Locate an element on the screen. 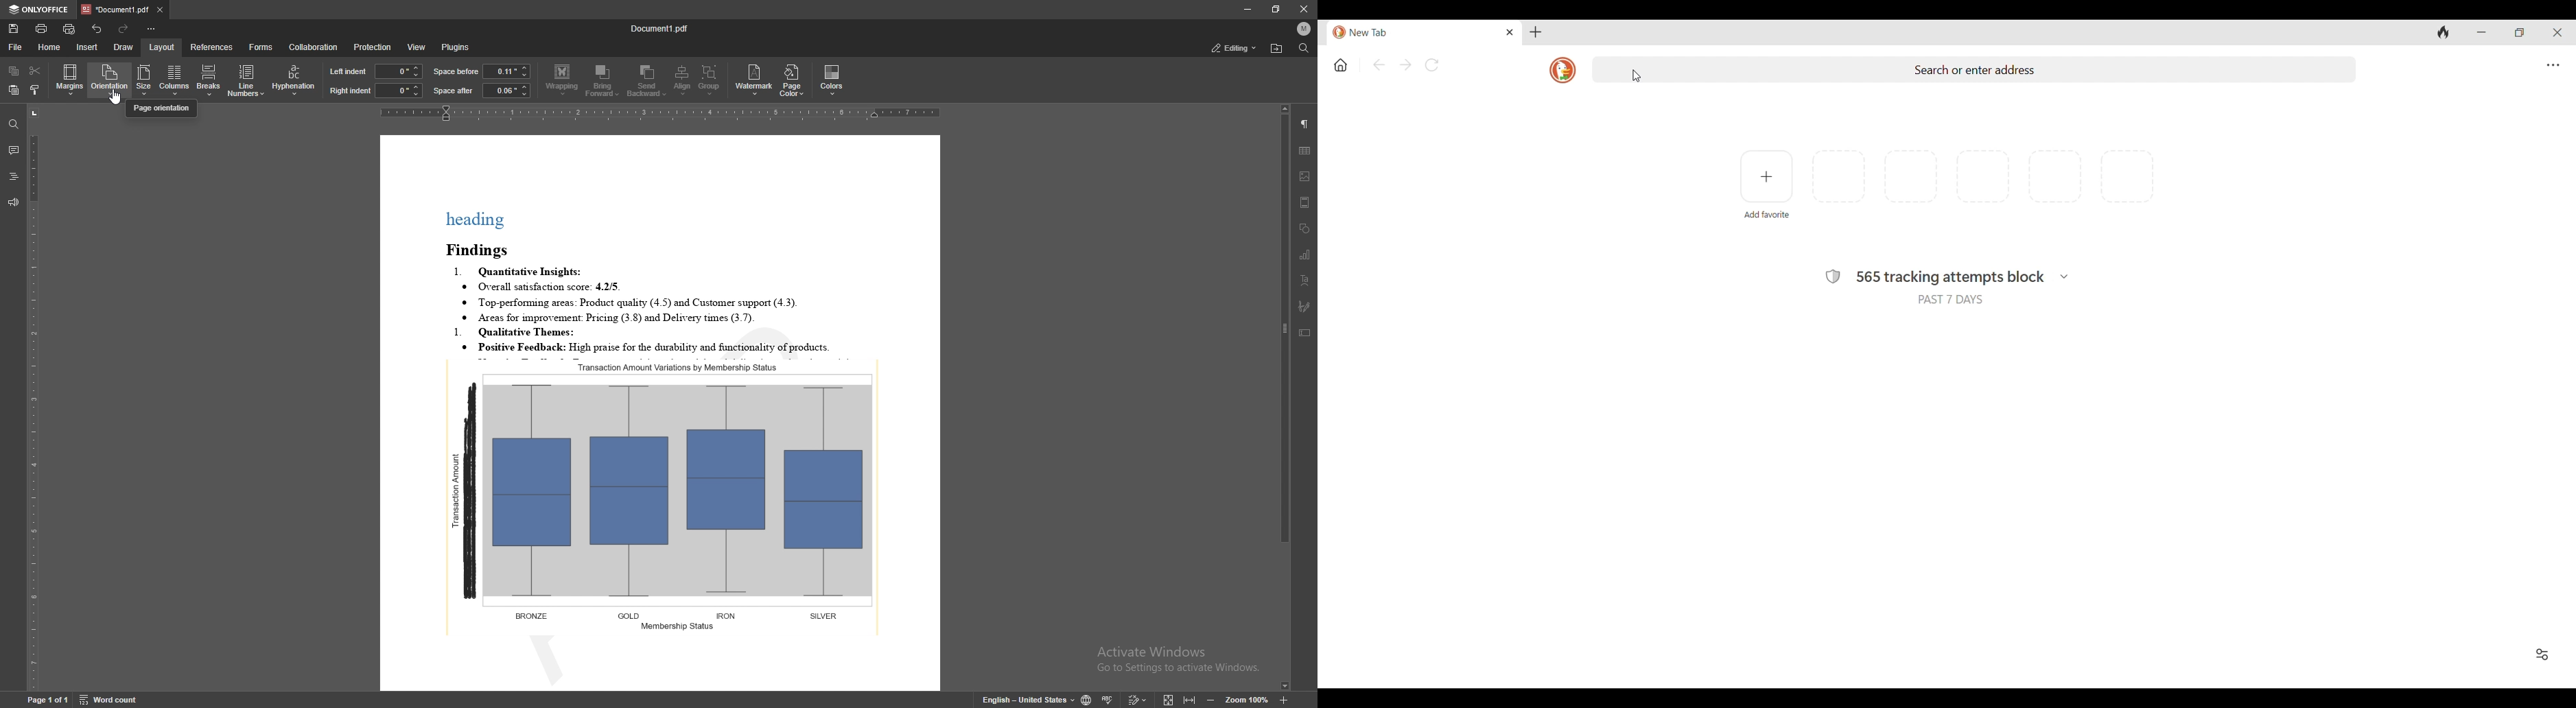 Image resolution: width=2576 pixels, height=728 pixels. table is located at coordinates (1305, 151).